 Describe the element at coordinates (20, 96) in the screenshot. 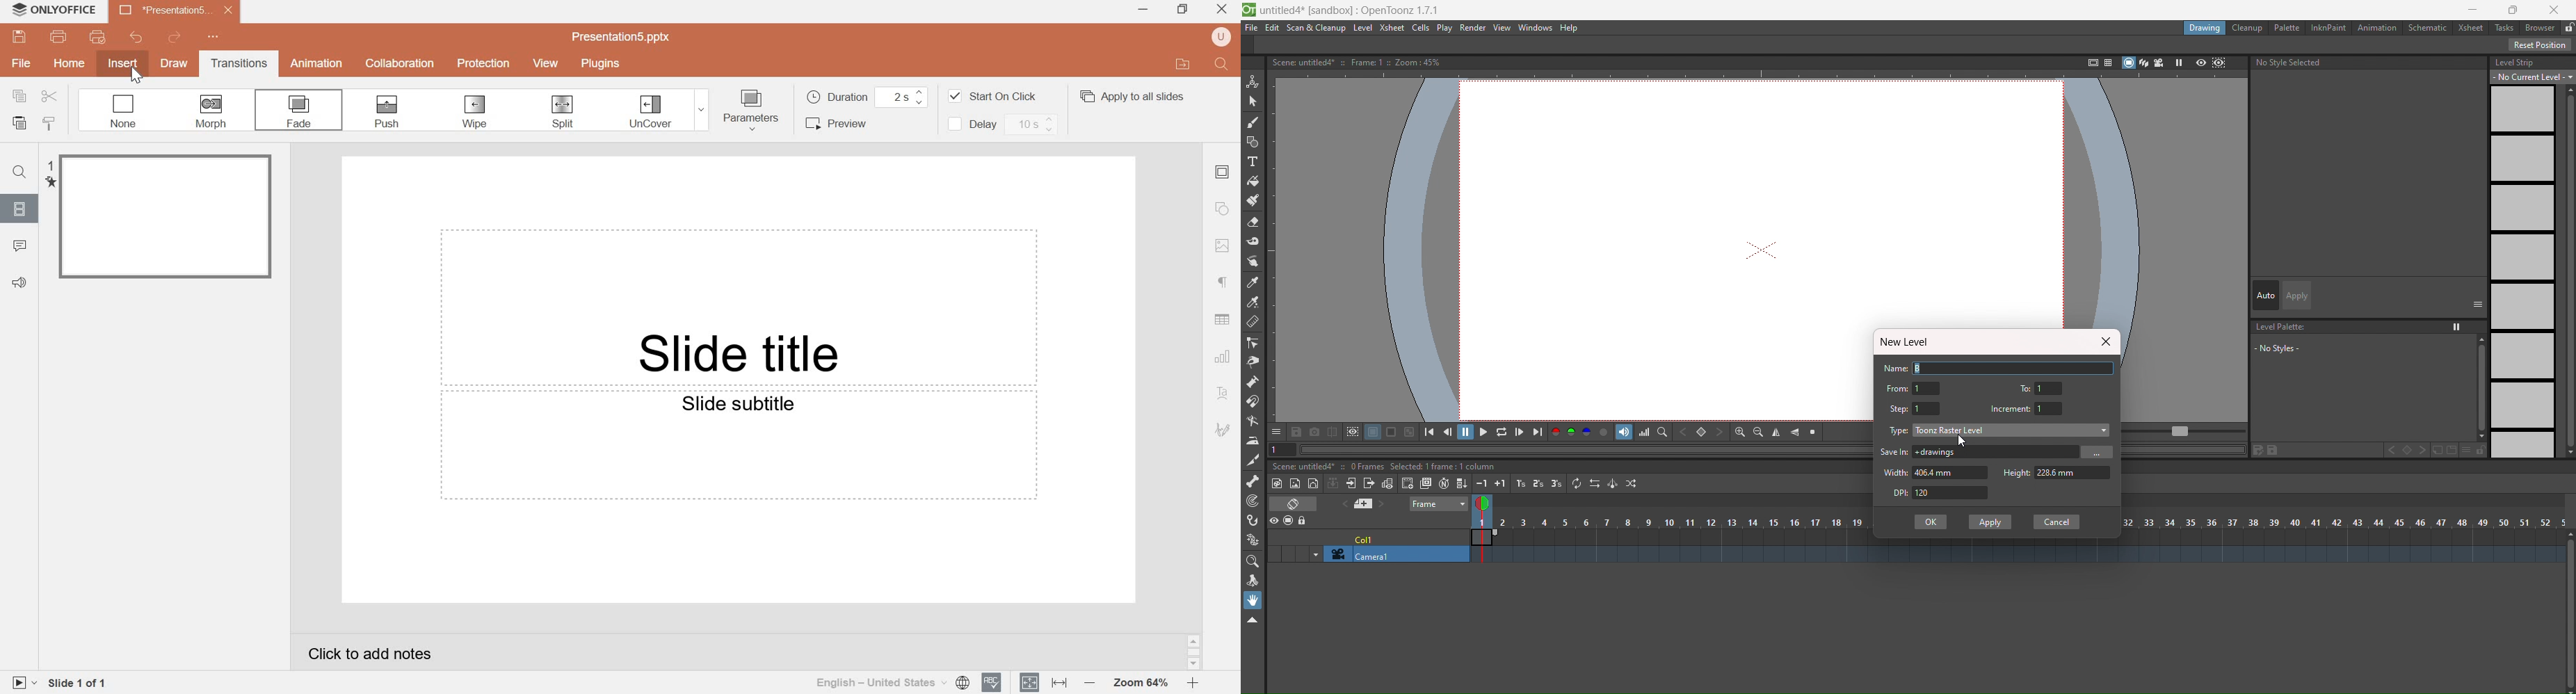

I see `copy` at that location.